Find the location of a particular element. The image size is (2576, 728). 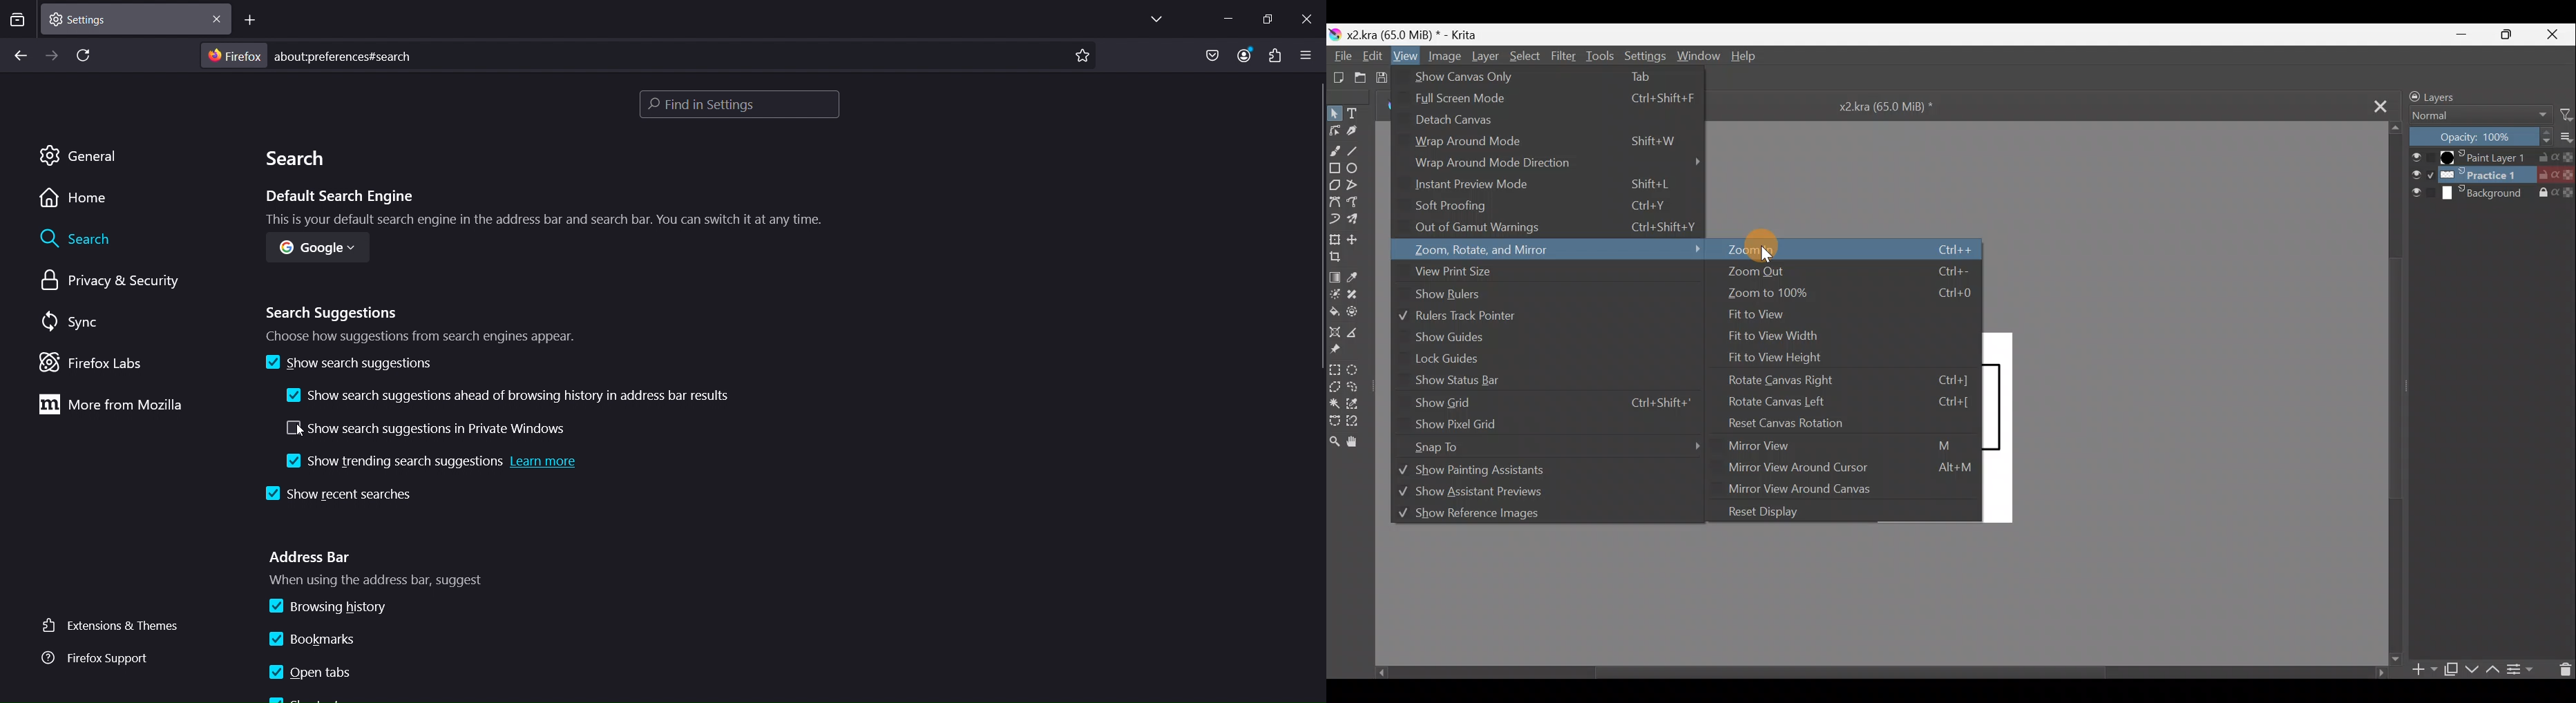

Lock guides is located at coordinates (1445, 359).